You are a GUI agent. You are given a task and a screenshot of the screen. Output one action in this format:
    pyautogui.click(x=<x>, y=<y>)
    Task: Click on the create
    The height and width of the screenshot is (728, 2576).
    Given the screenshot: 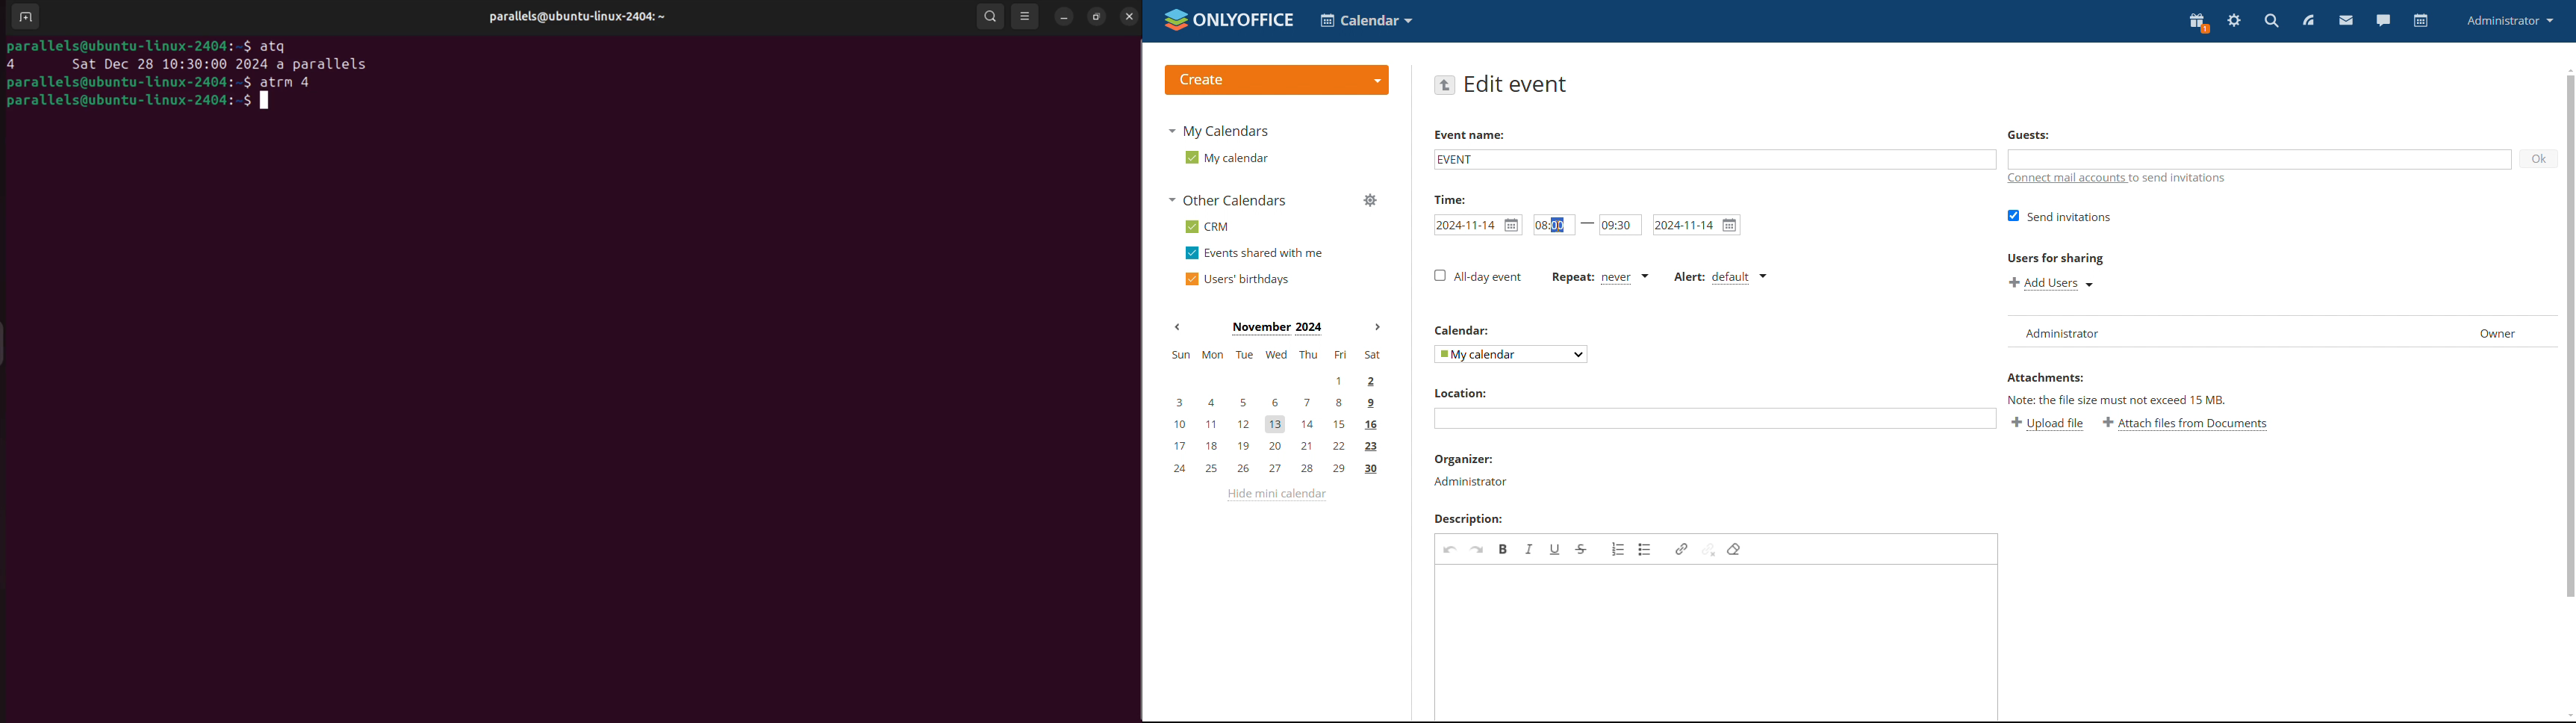 What is the action you would take?
    pyautogui.click(x=1275, y=81)
    